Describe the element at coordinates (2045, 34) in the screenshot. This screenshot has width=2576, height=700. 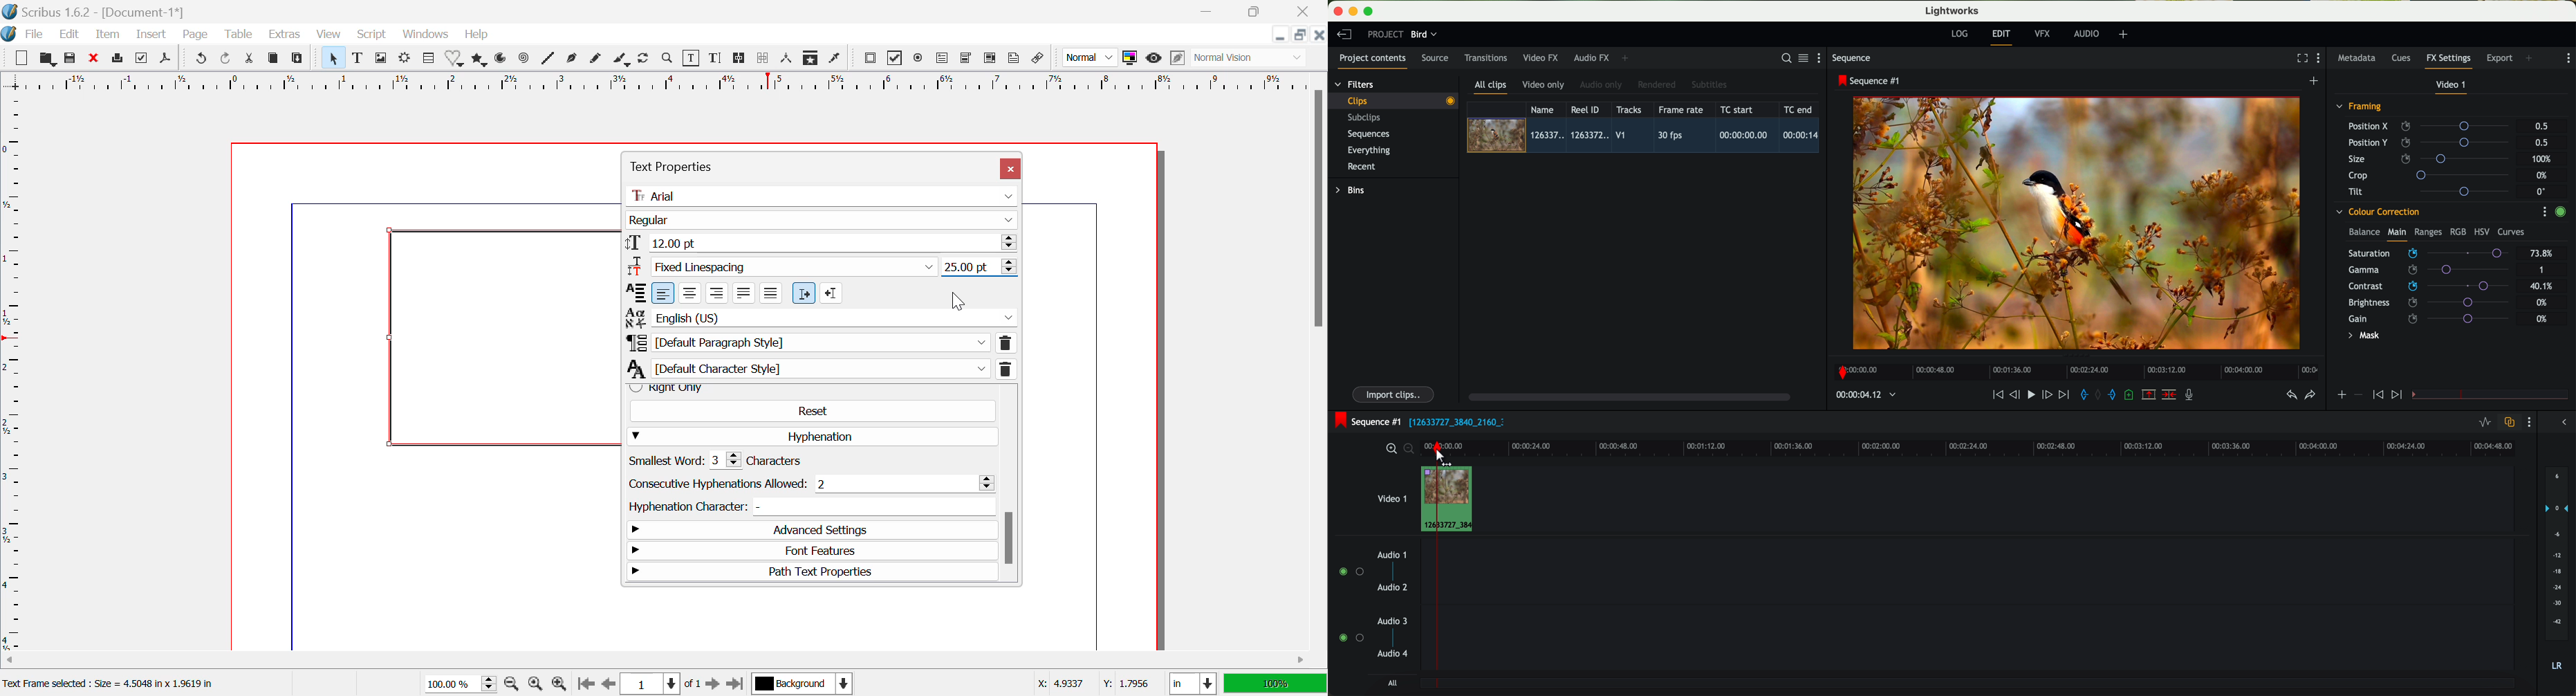
I see `VFX` at that location.